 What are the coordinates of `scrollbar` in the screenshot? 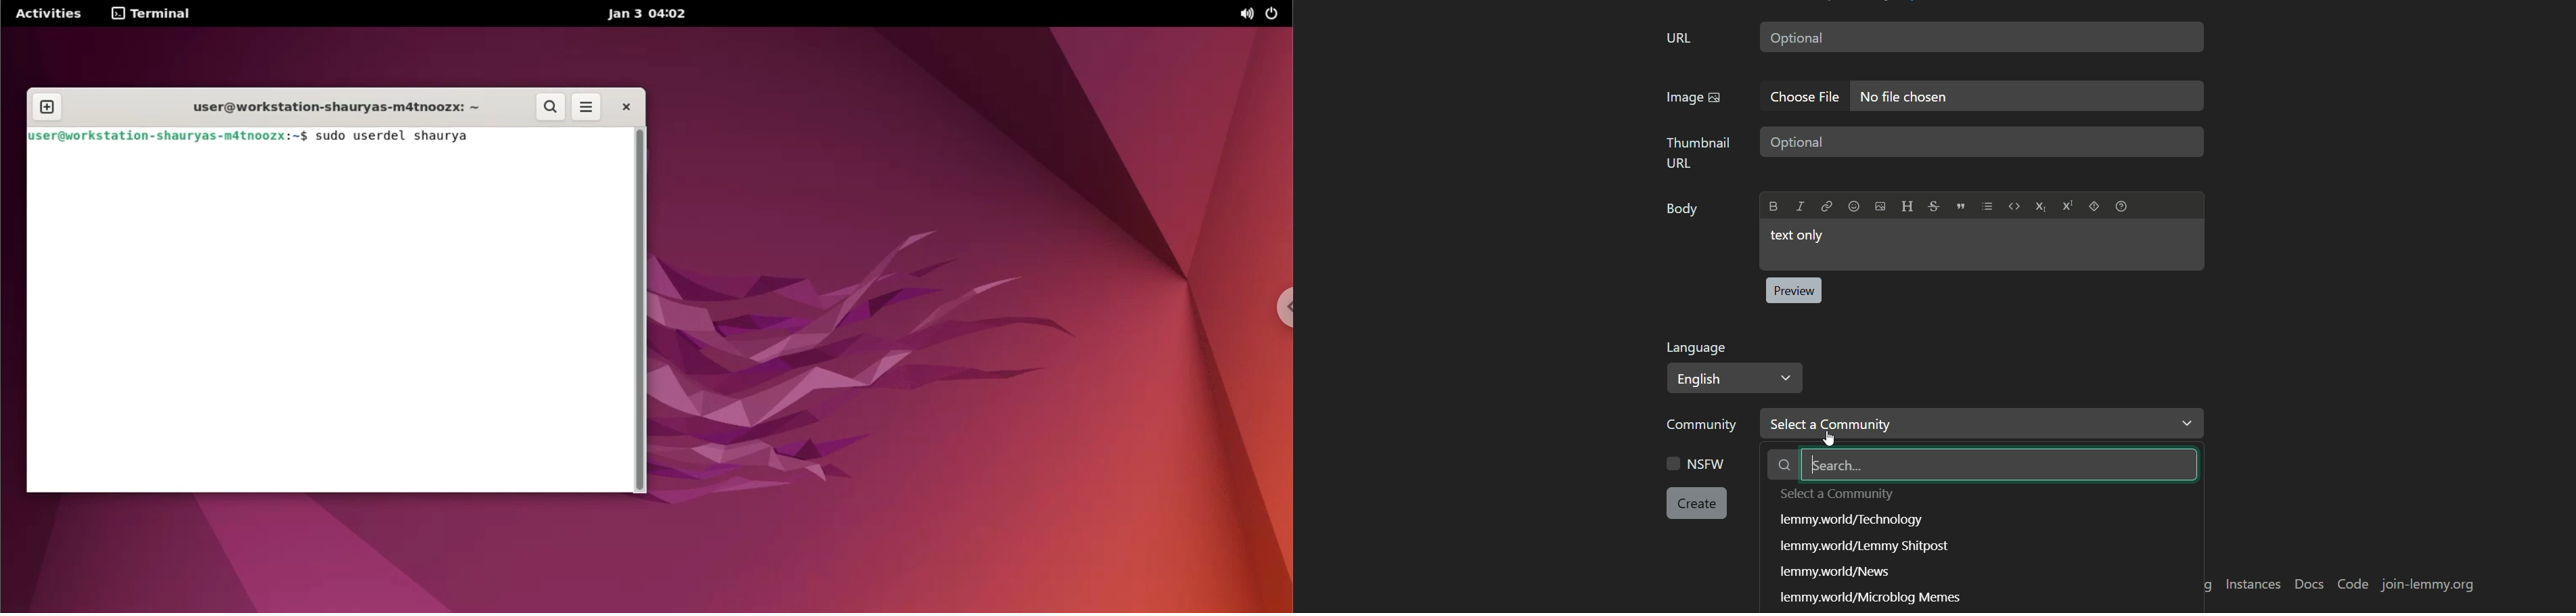 It's located at (639, 311).